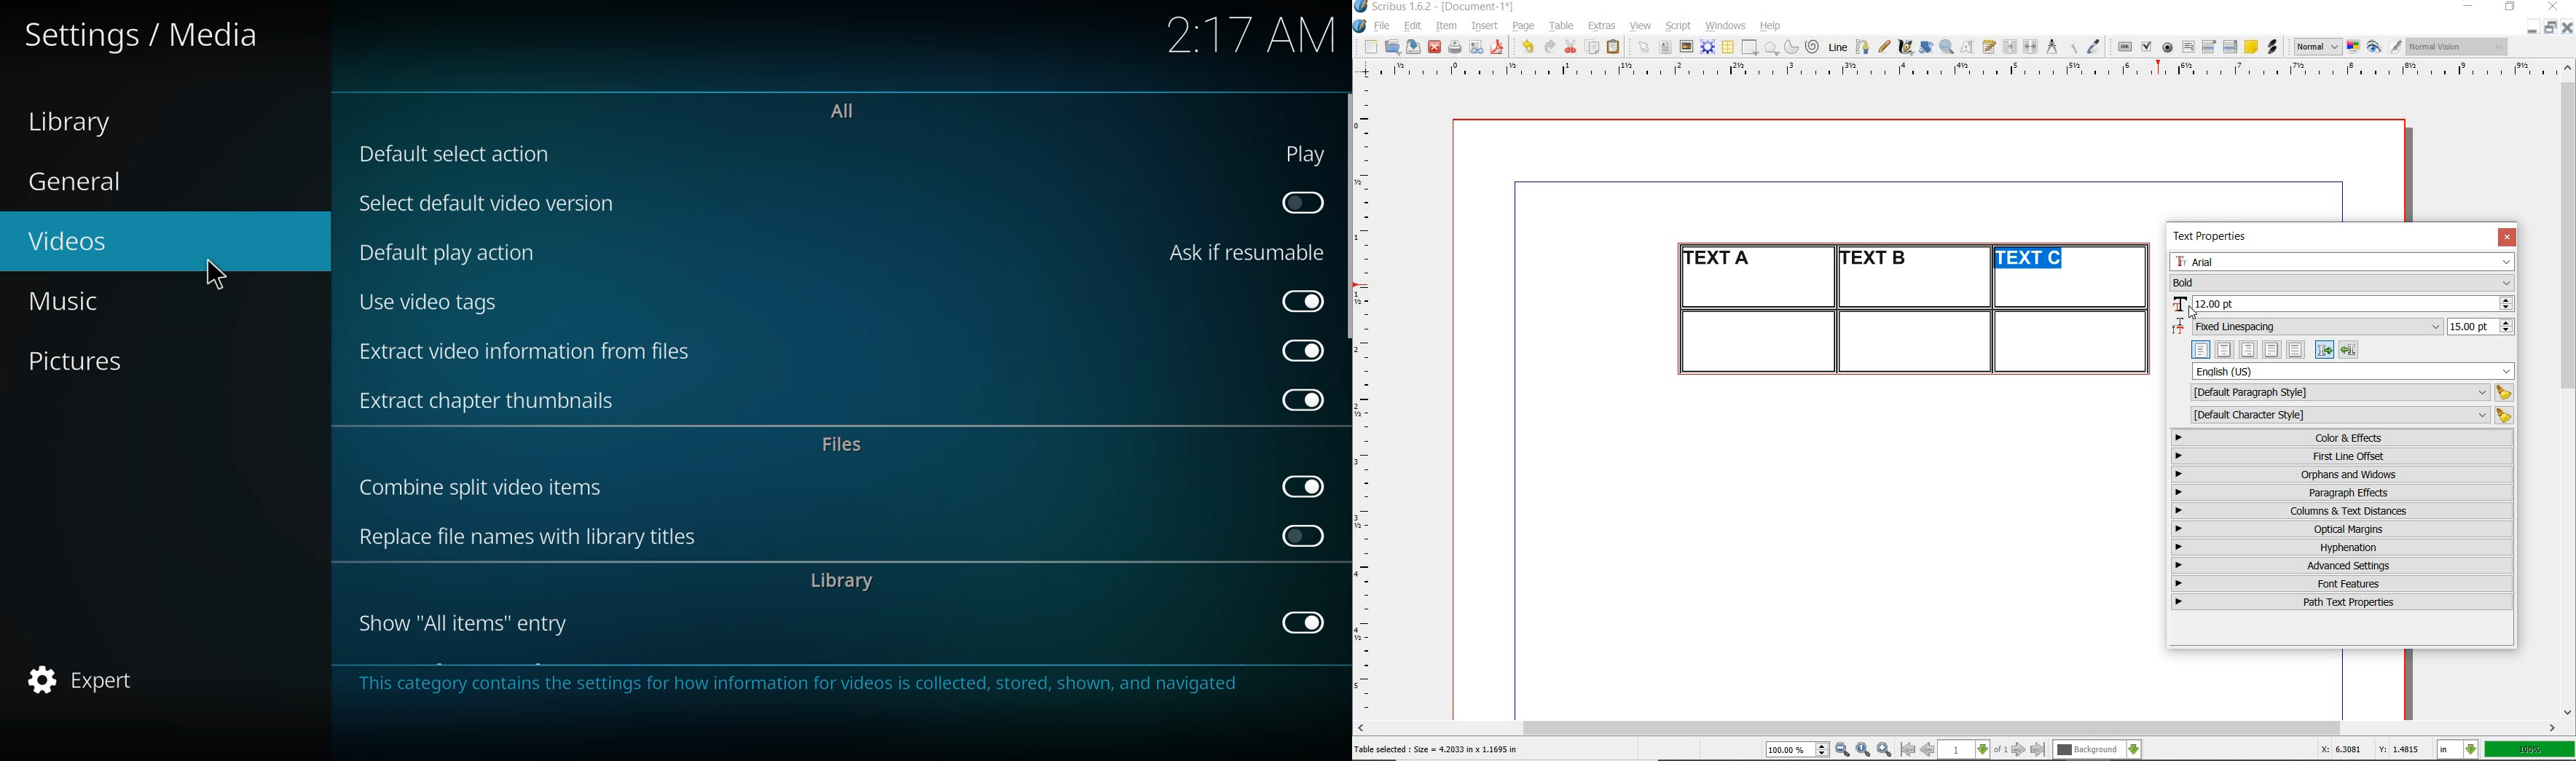 The height and width of the screenshot is (784, 2576). I want to click on ruler, so click(1974, 71).